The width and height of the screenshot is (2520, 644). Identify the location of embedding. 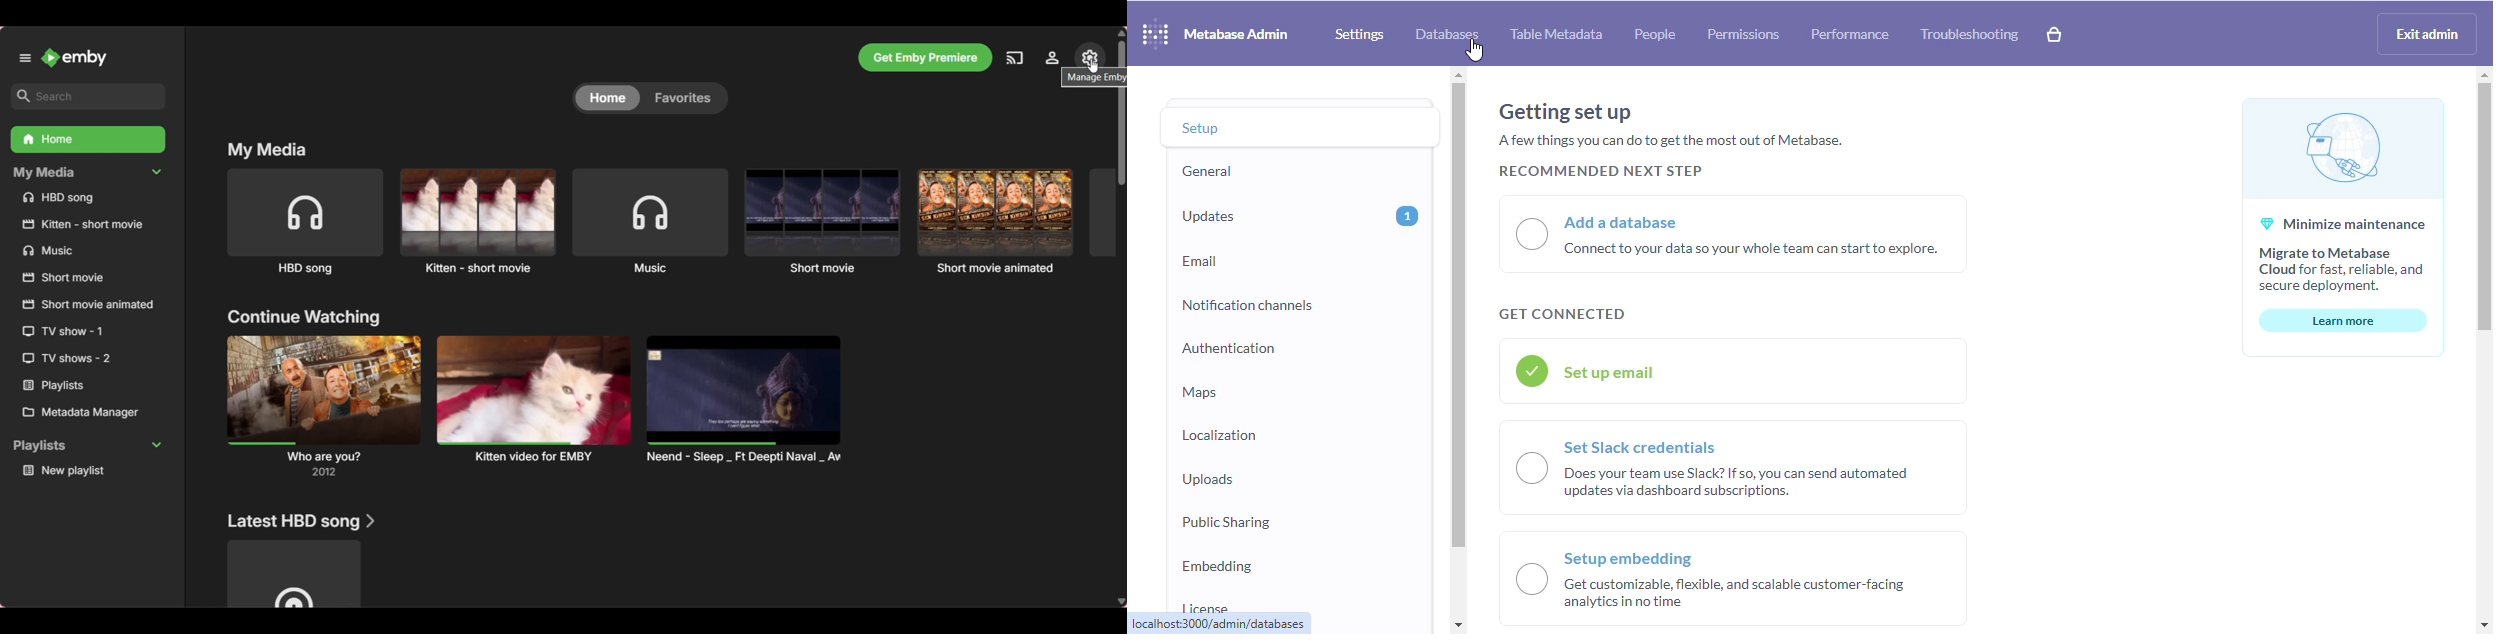
(1217, 566).